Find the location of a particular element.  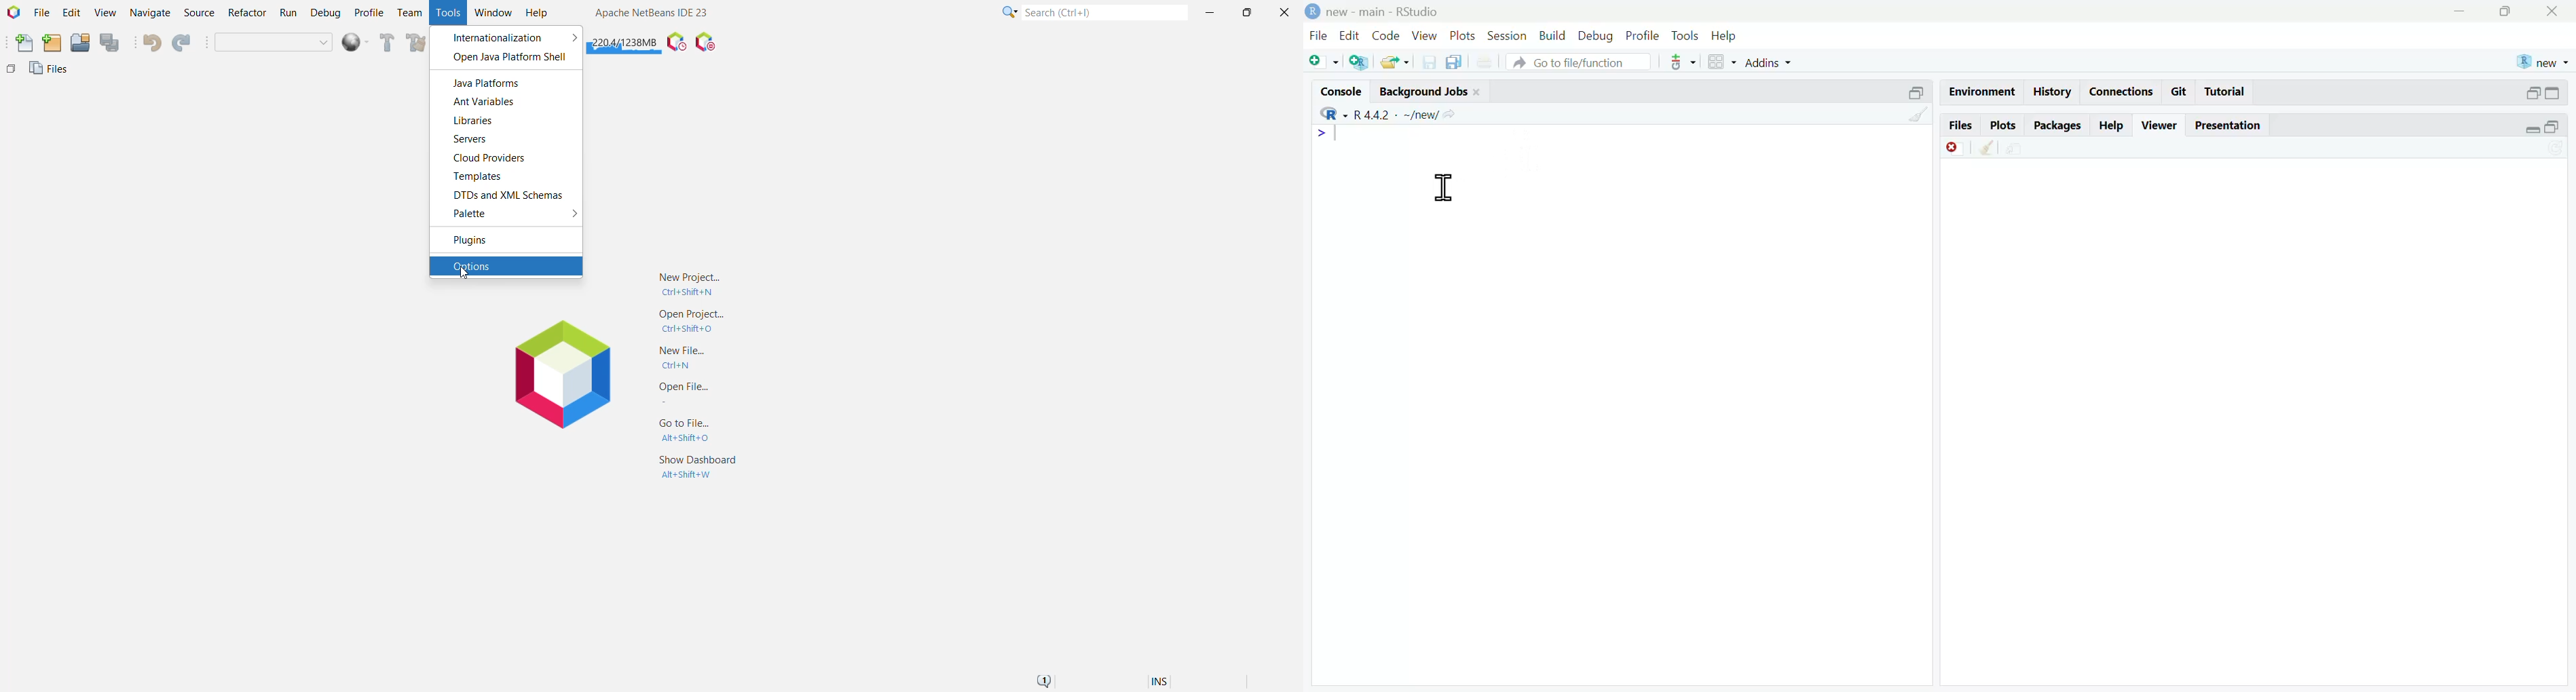

Build Main Project is located at coordinates (385, 43).